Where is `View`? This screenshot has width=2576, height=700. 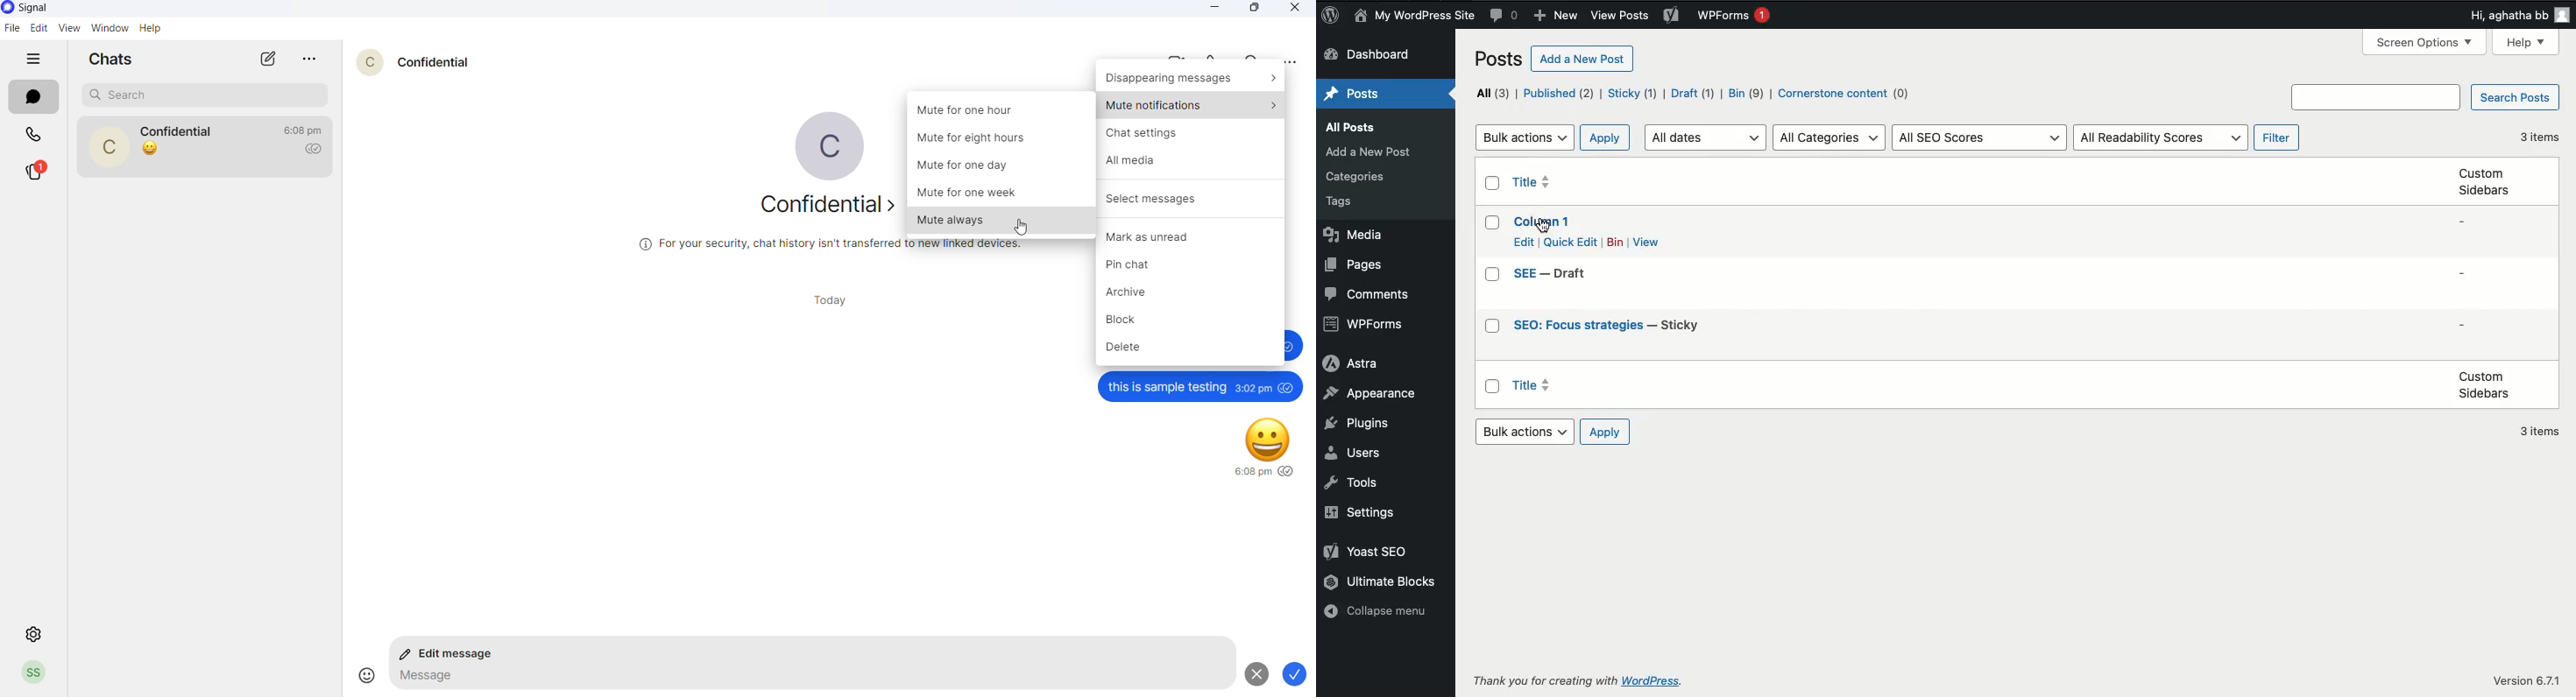 View is located at coordinates (1646, 242).